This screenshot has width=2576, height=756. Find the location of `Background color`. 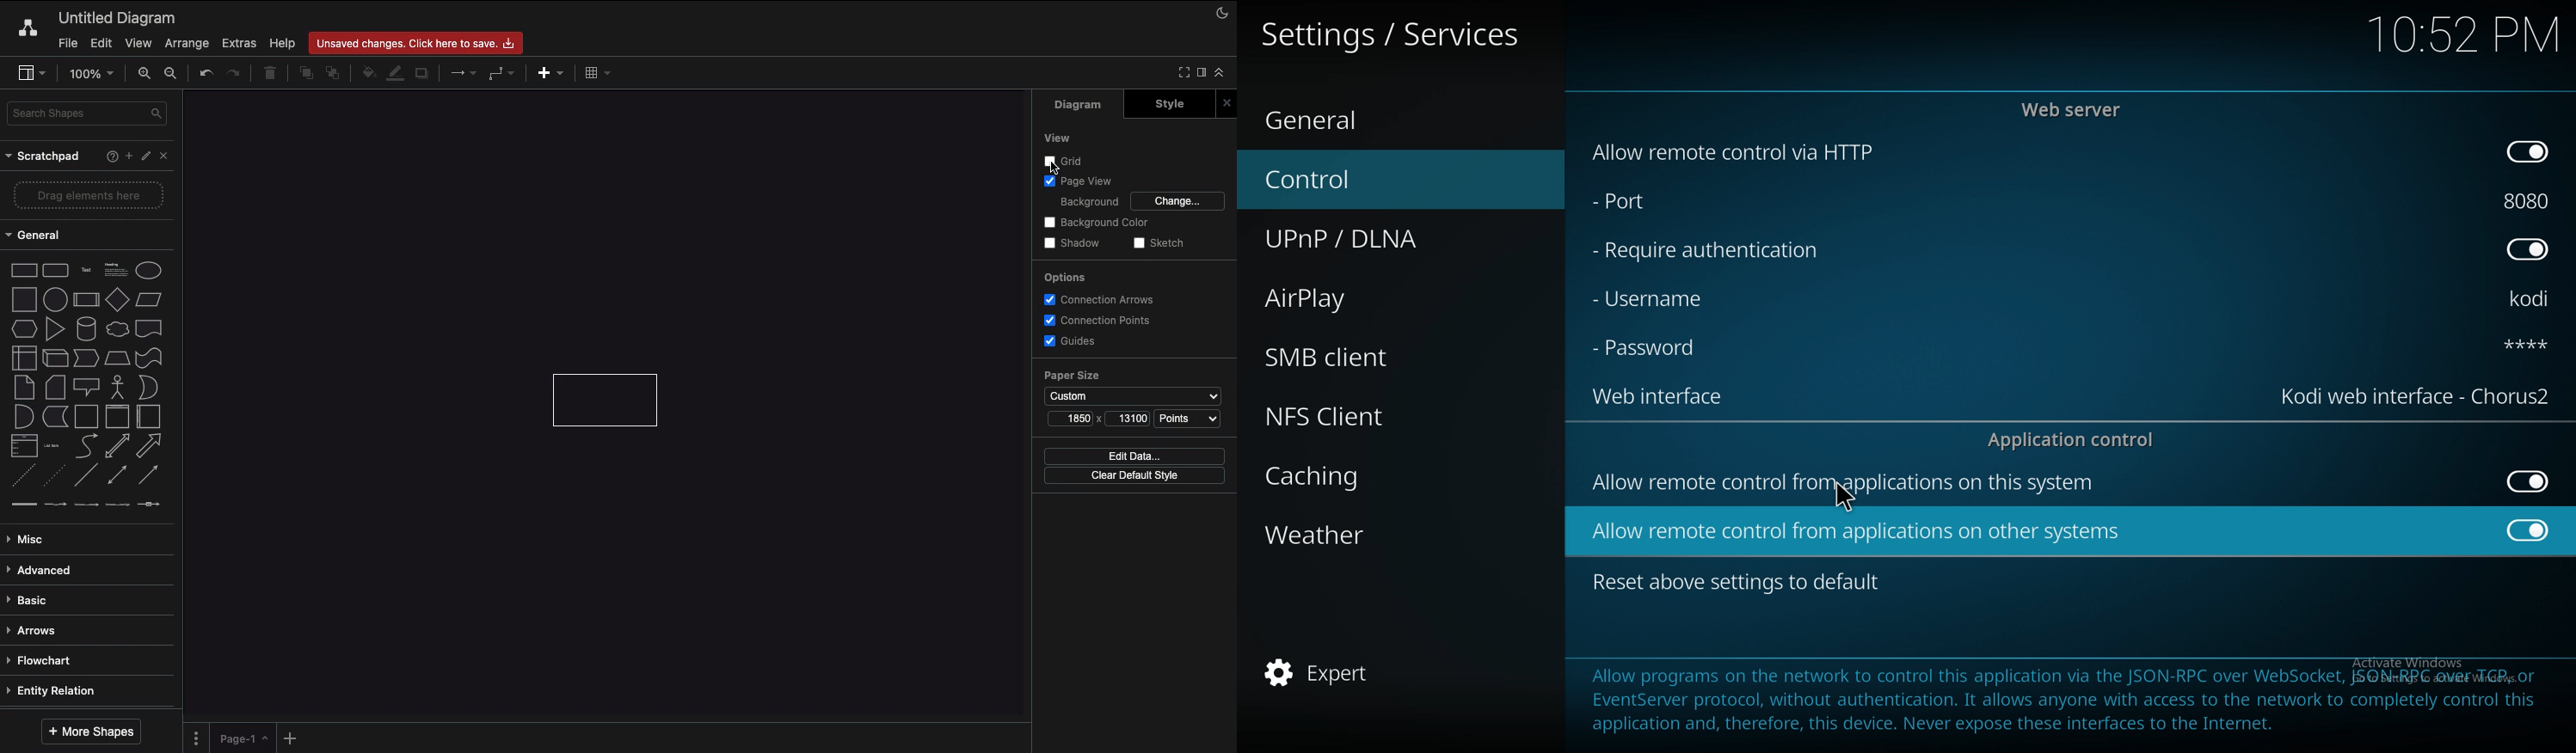

Background color is located at coordinates (1098, 223).